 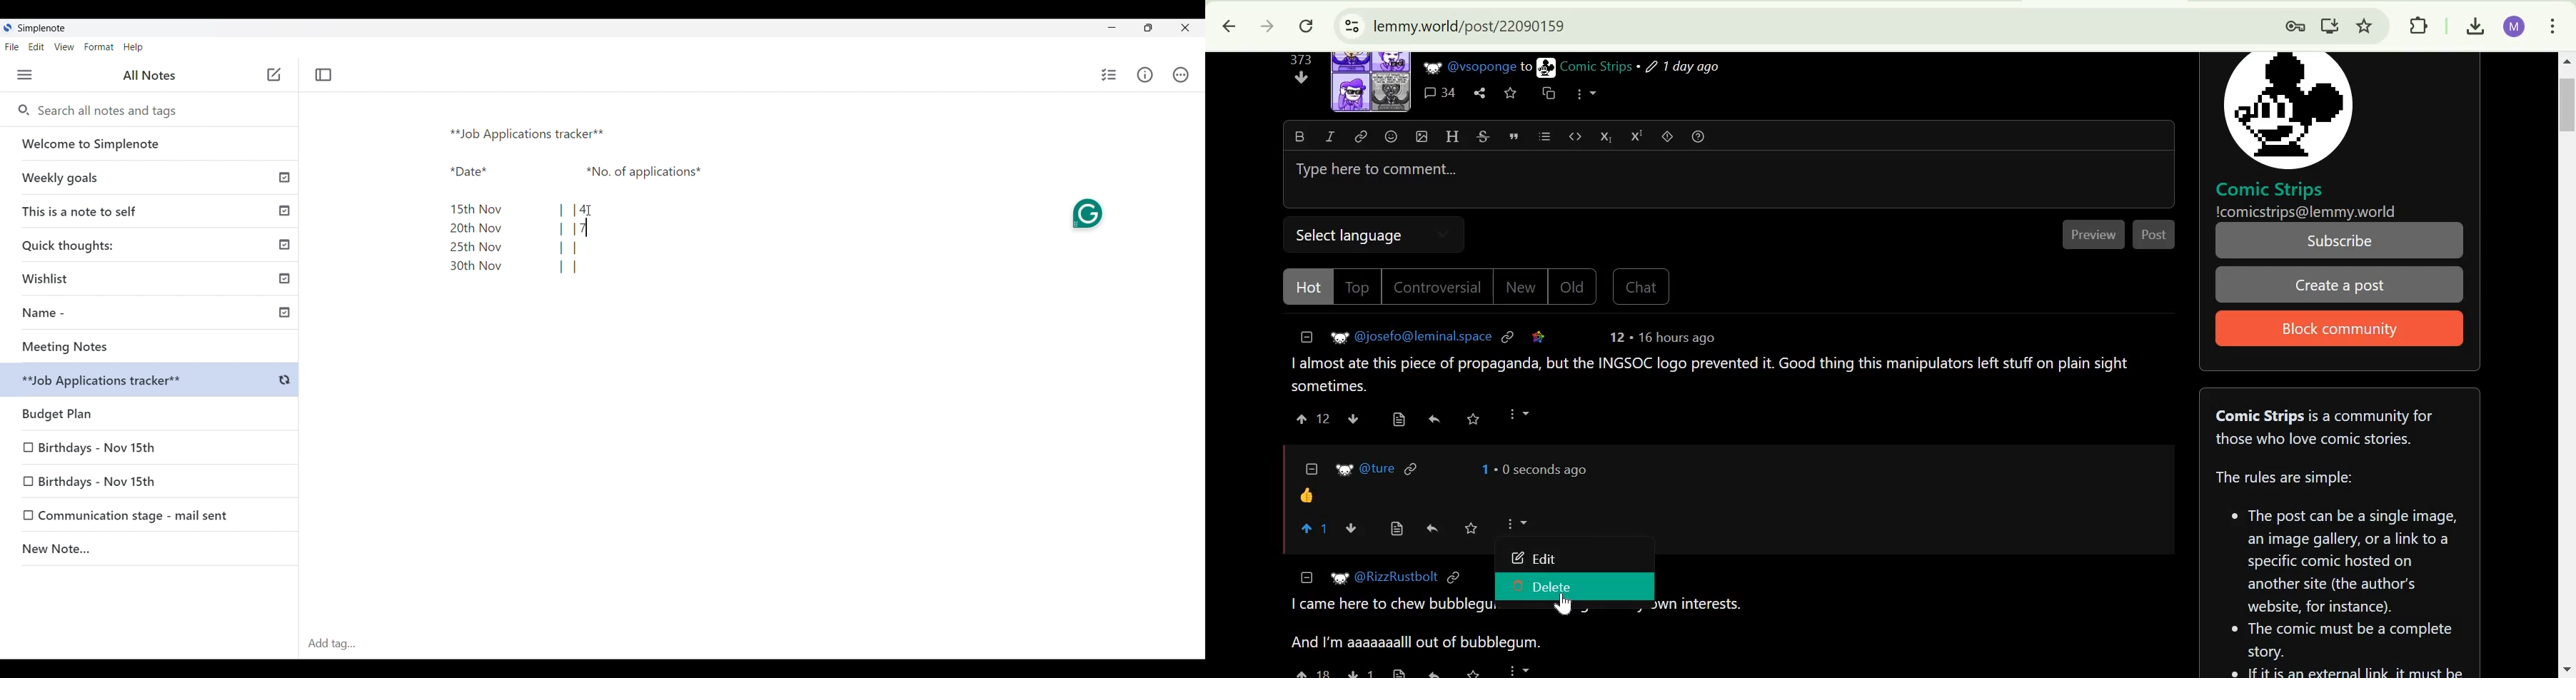 What do you see at coordinates (2365, 25) in the screenshot?
I see `Bookmark this tab` at bounding box center [2365, 25].